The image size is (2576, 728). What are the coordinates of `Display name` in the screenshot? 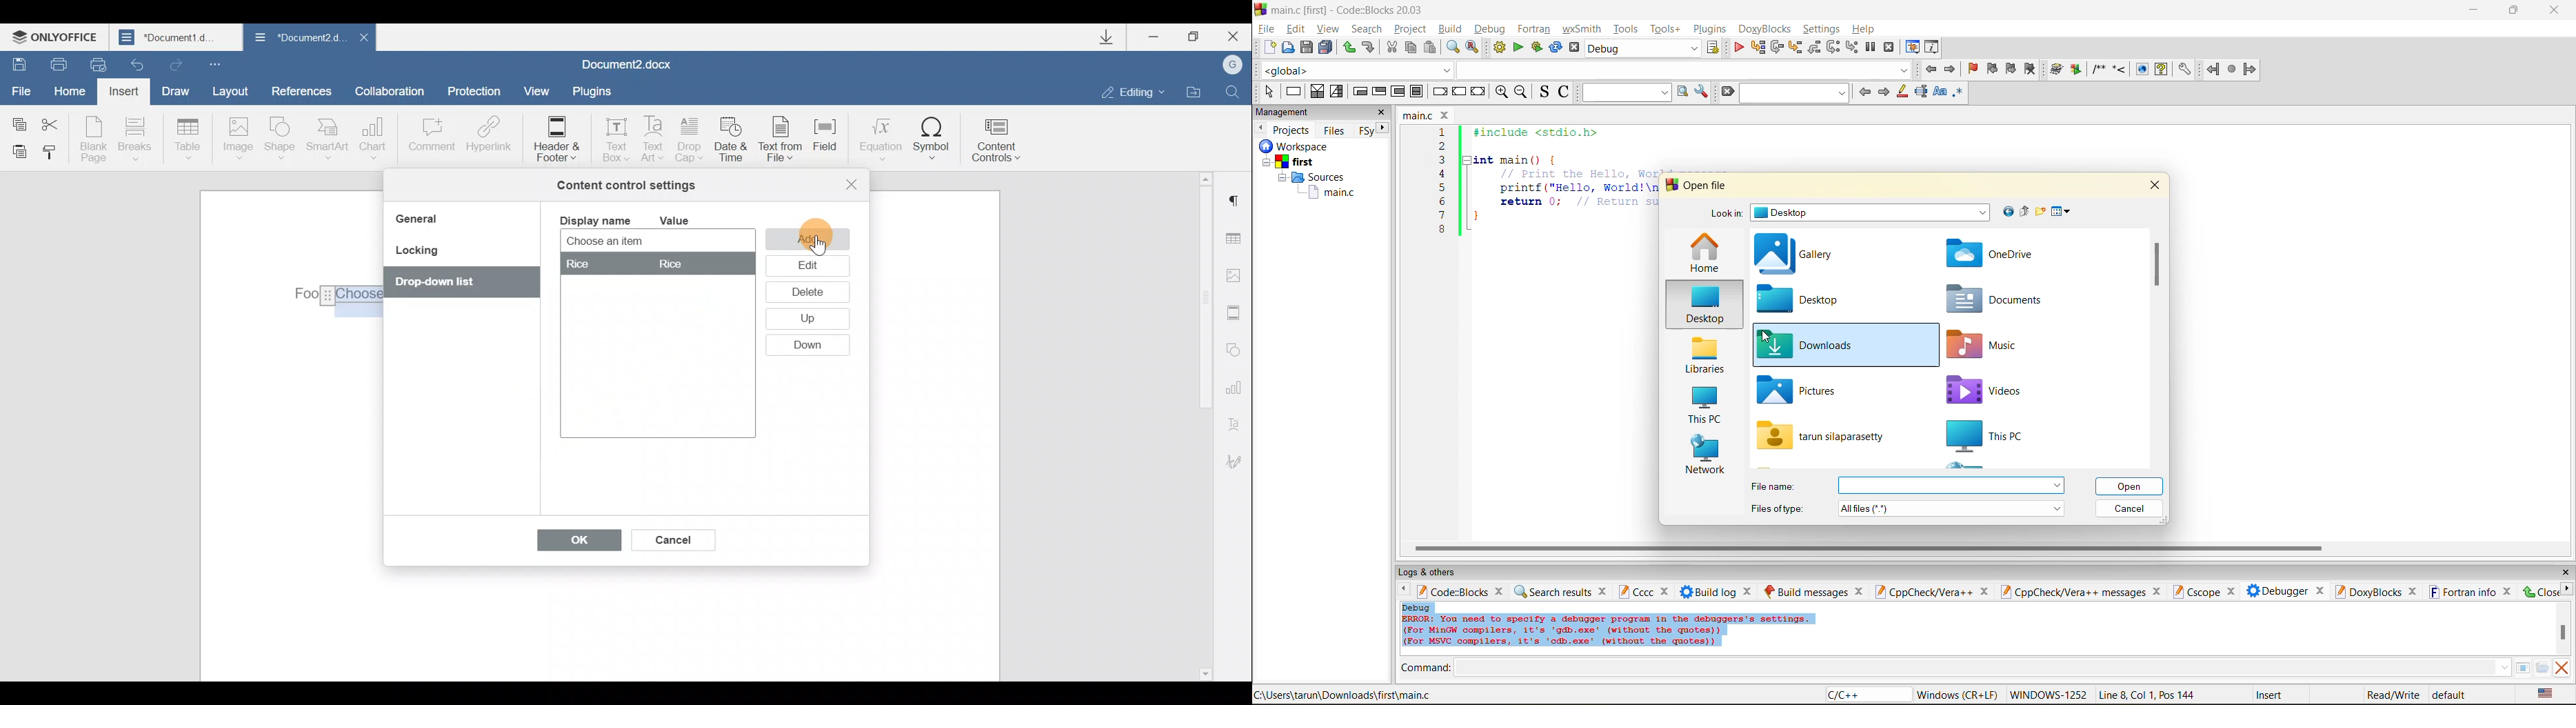 It's located at (594, 219).